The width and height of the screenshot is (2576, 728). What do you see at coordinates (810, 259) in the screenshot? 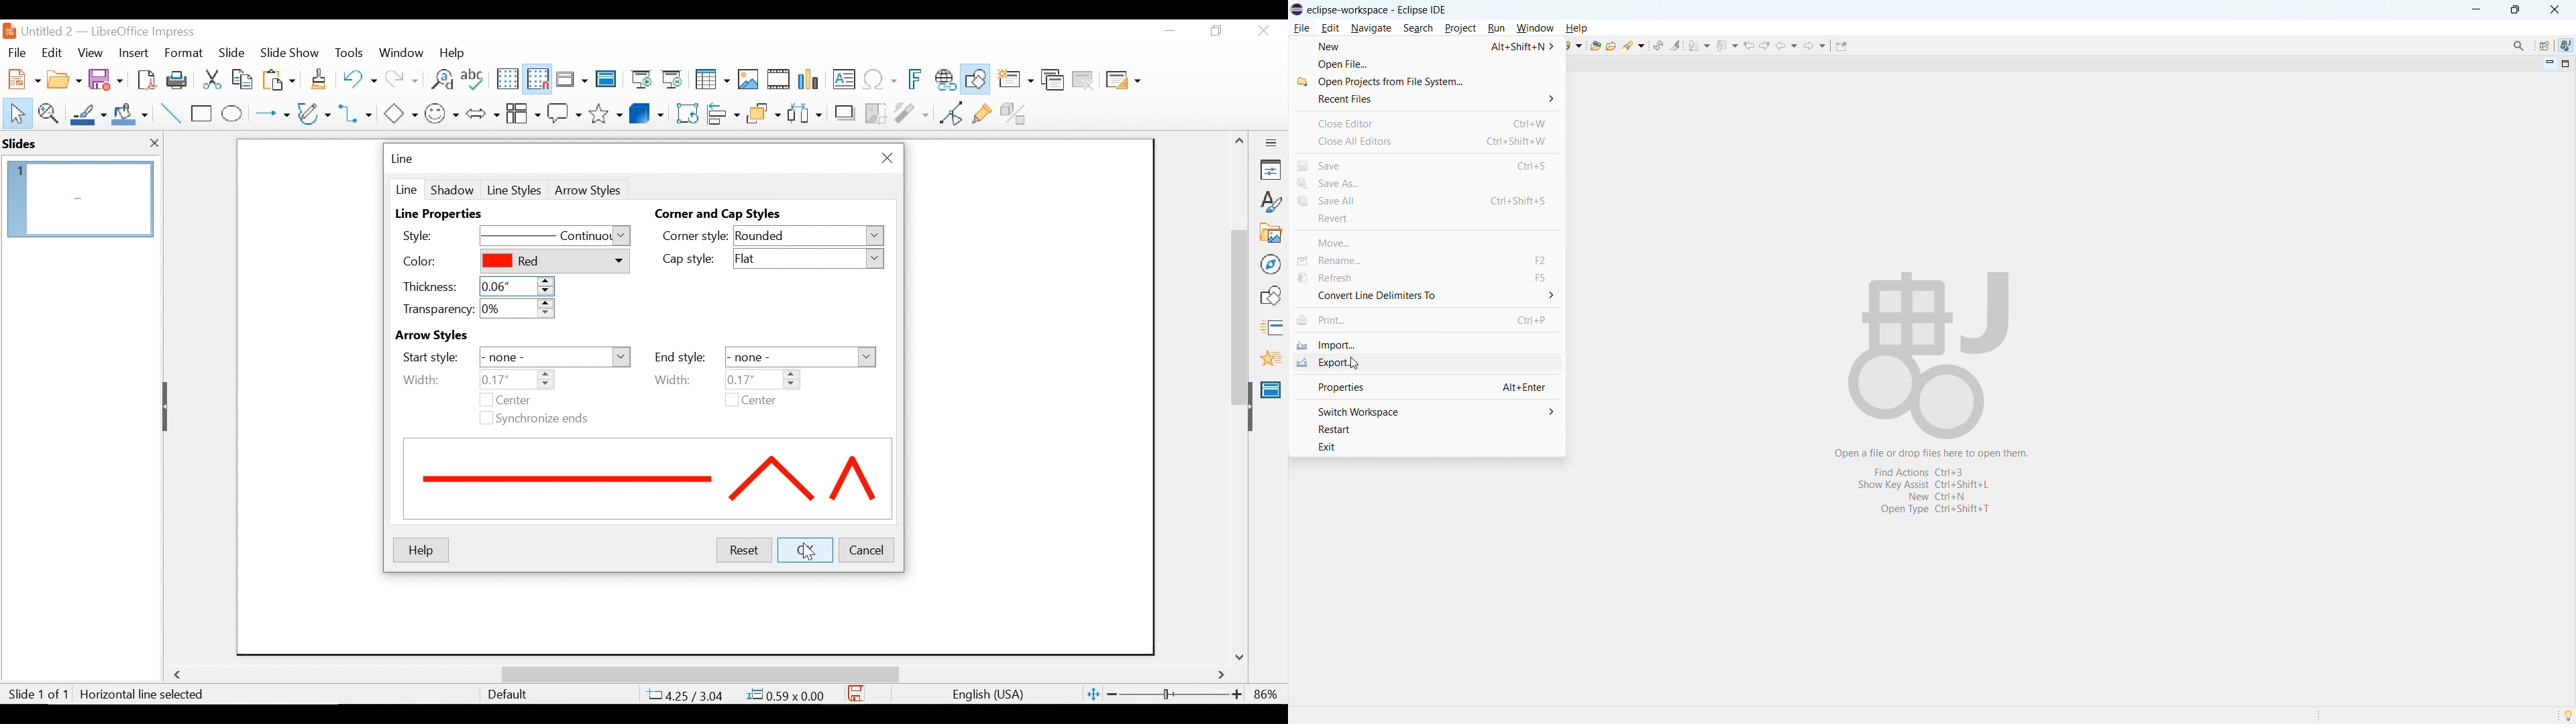
I see `Flat` at bounding box center [810, 259].